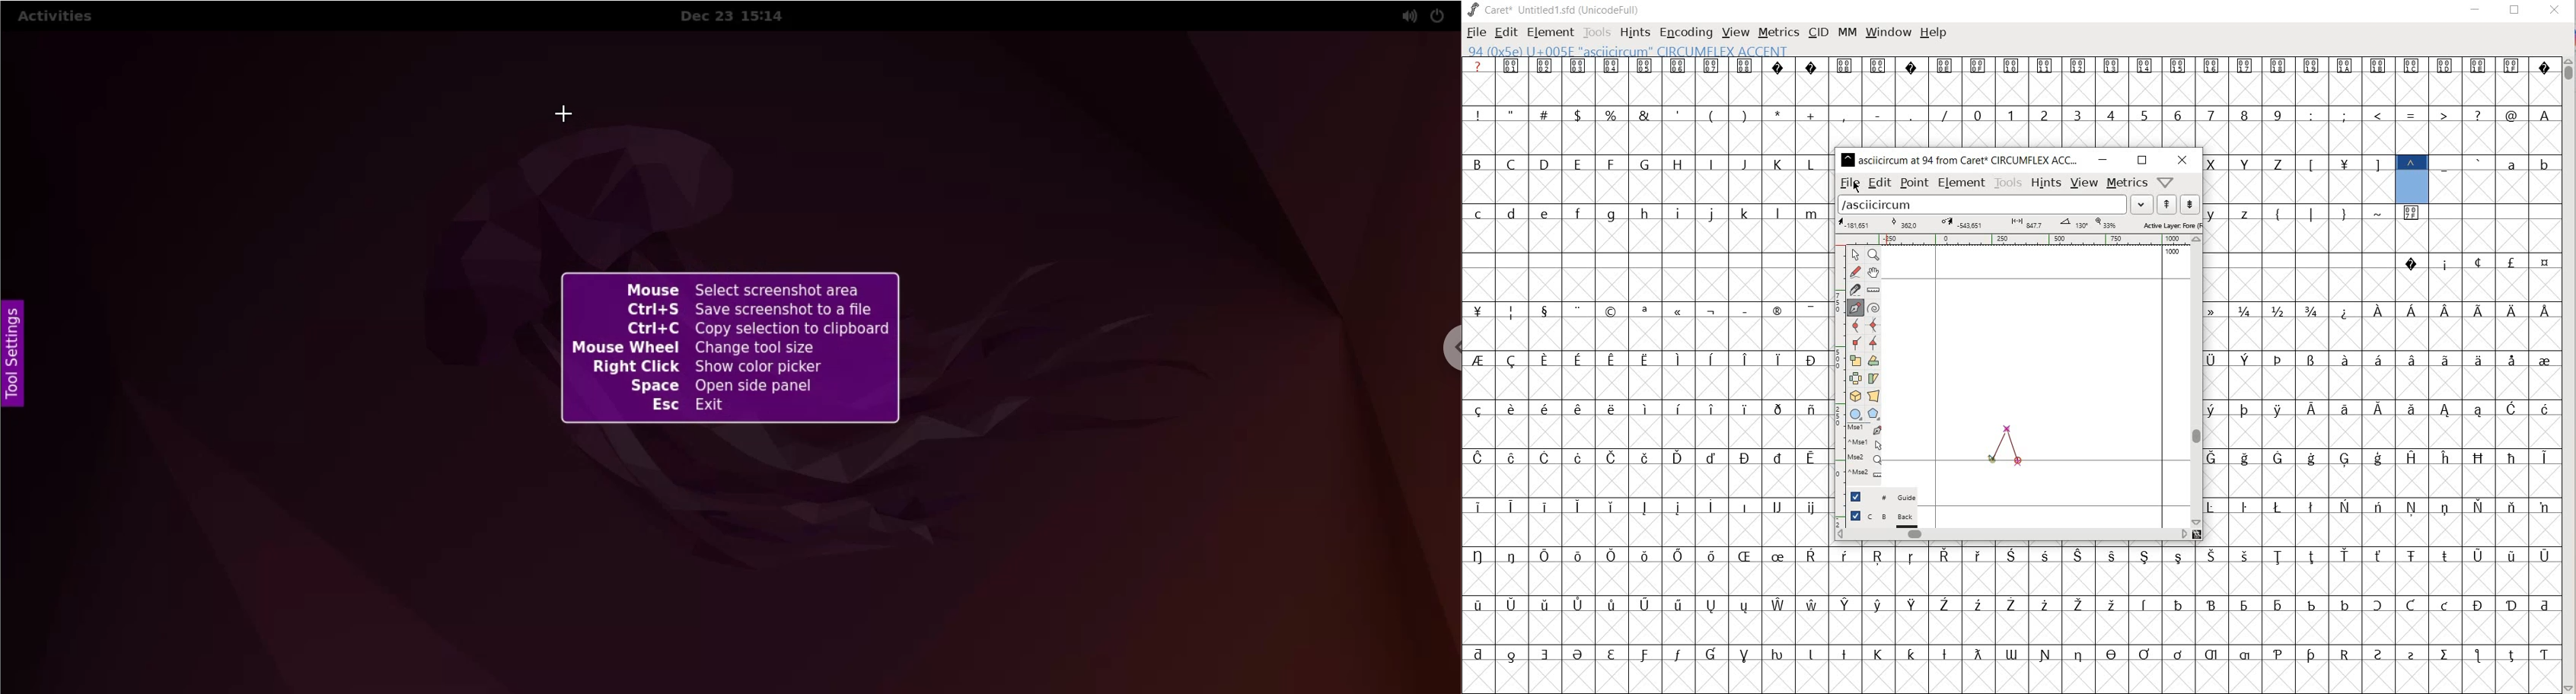  I want to click on glyph characters, so click(2197, 619).